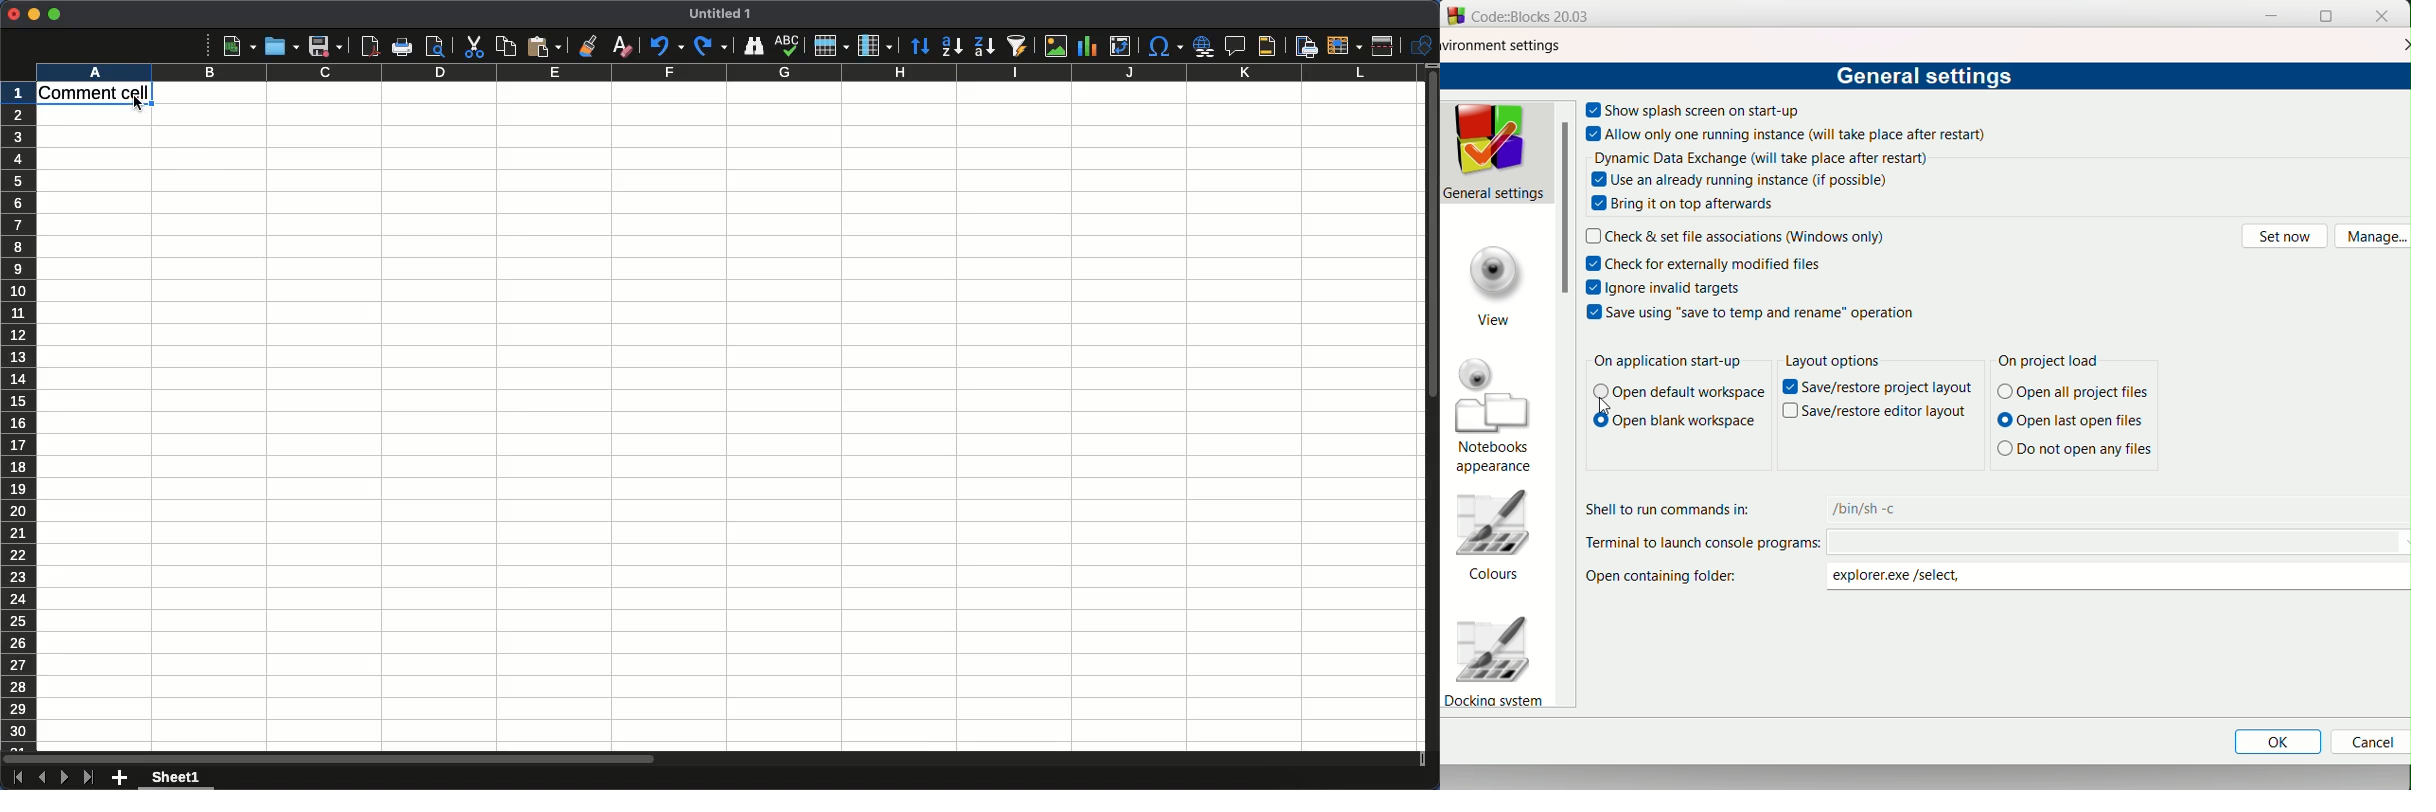 This screenshot has width=2436, height=812. I want to click on Cancel, so click(2372, 741).